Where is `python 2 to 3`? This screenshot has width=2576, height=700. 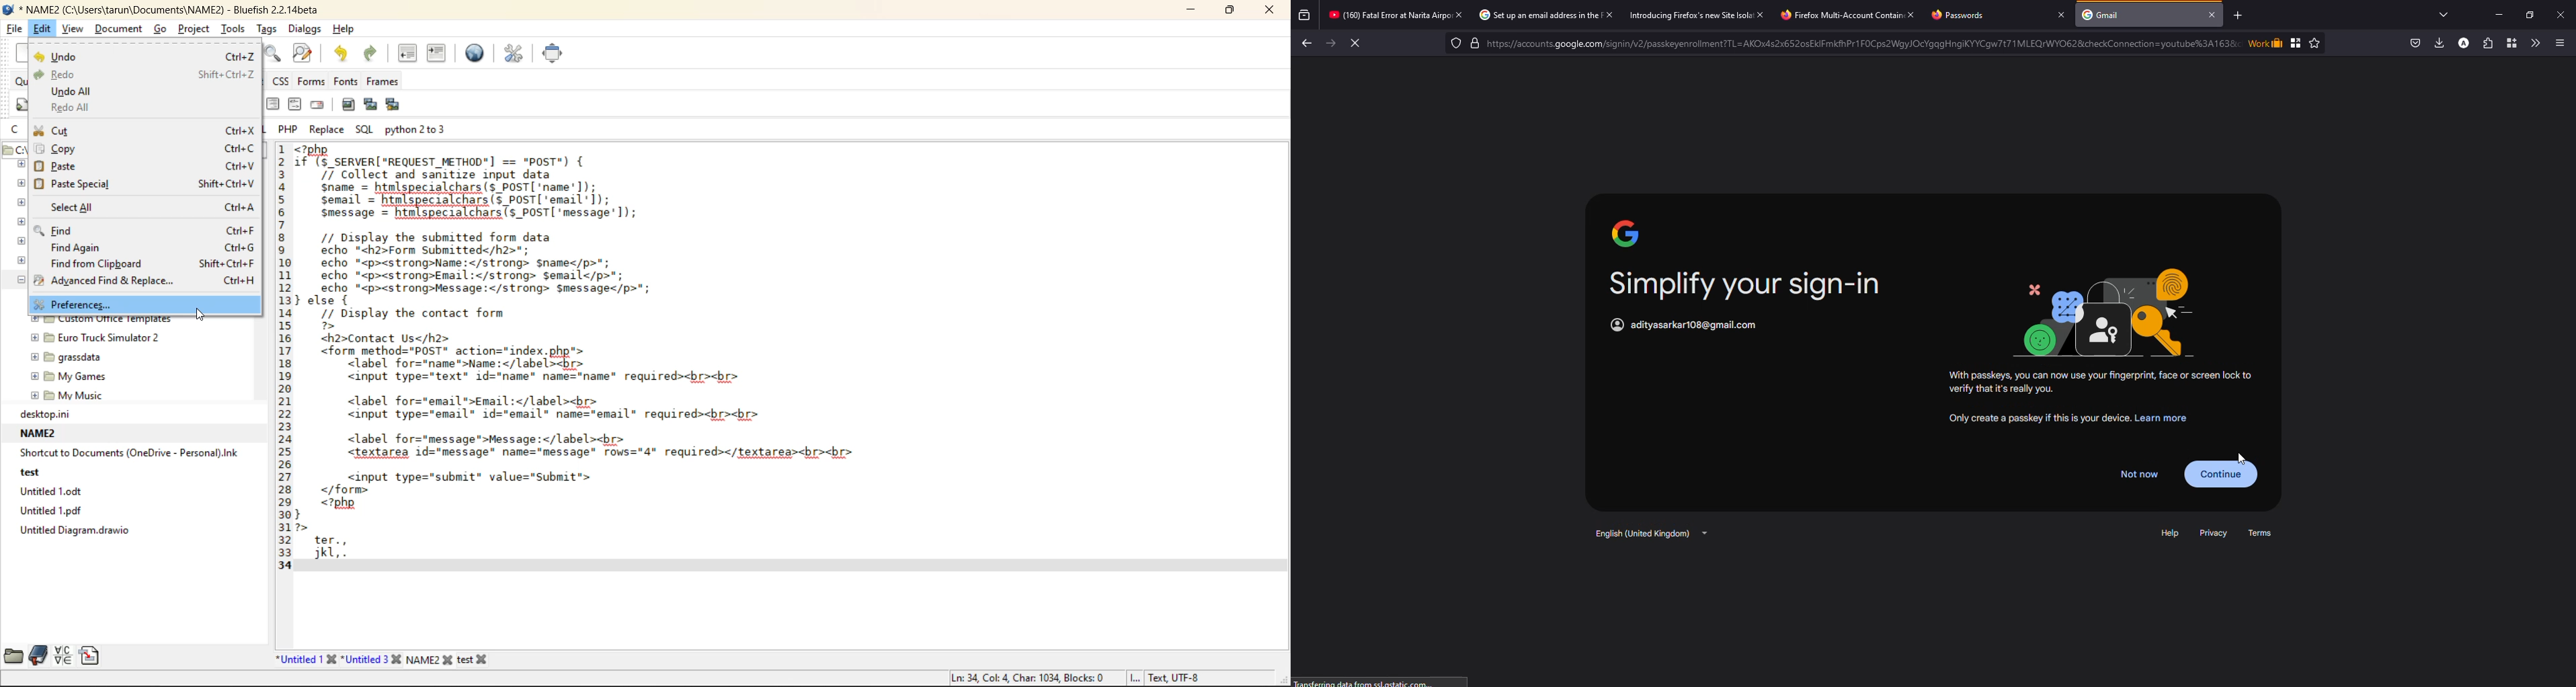 python 2 to 3 is located at coordinates (426, 128).